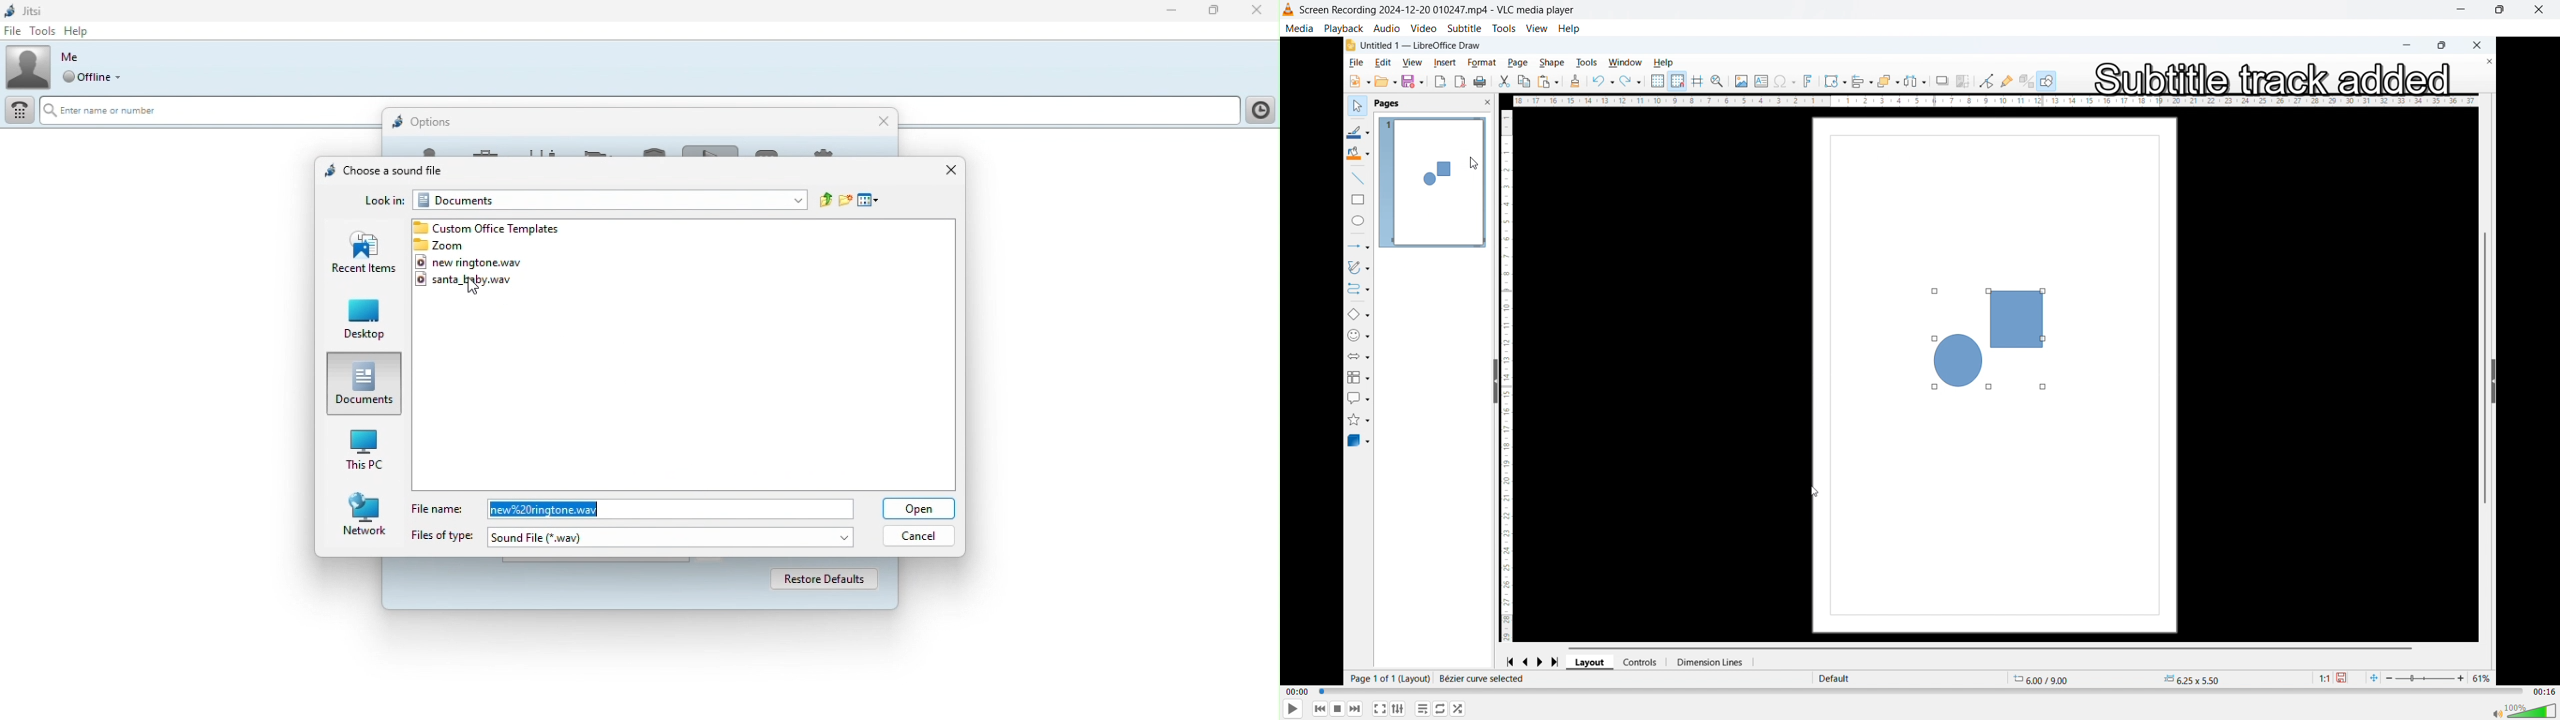 Image resolution: width=2576 pixels, height=728 pixels. Describe the element at coordinates (1357, 291) in the screenshot. I see `connectors` at that location.